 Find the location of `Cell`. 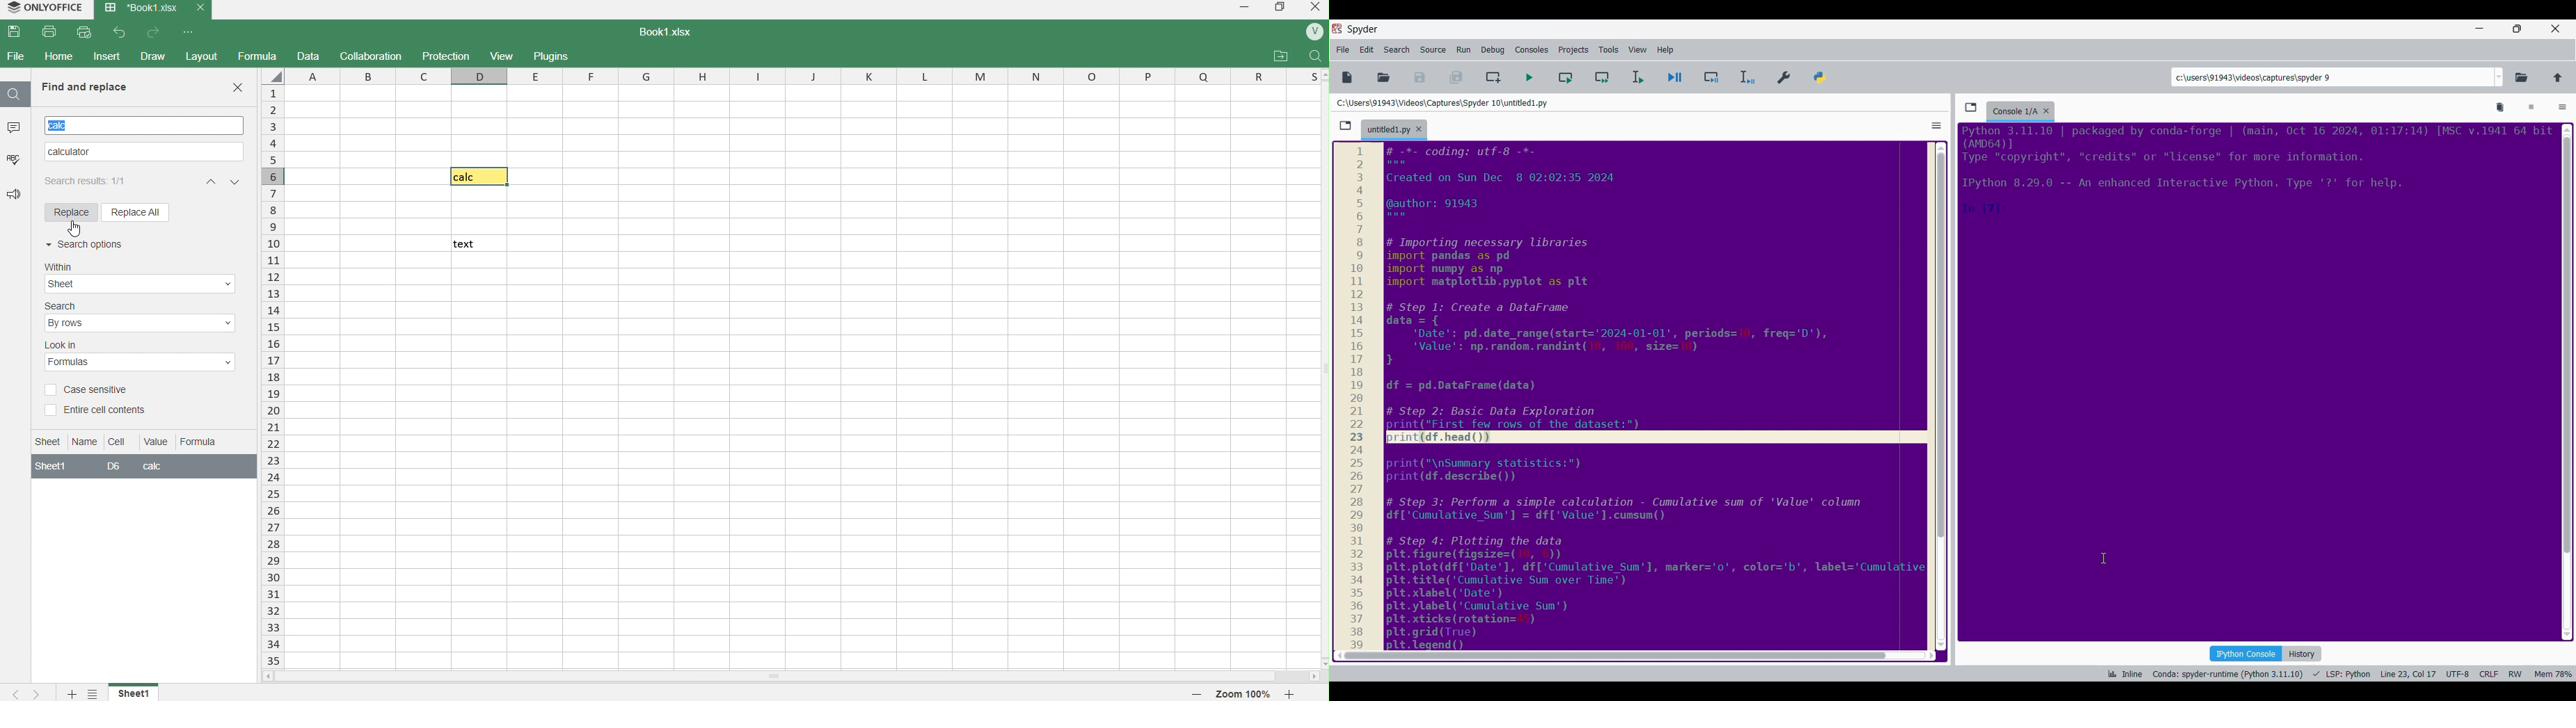

Cell is located at coordinates (124, 442).